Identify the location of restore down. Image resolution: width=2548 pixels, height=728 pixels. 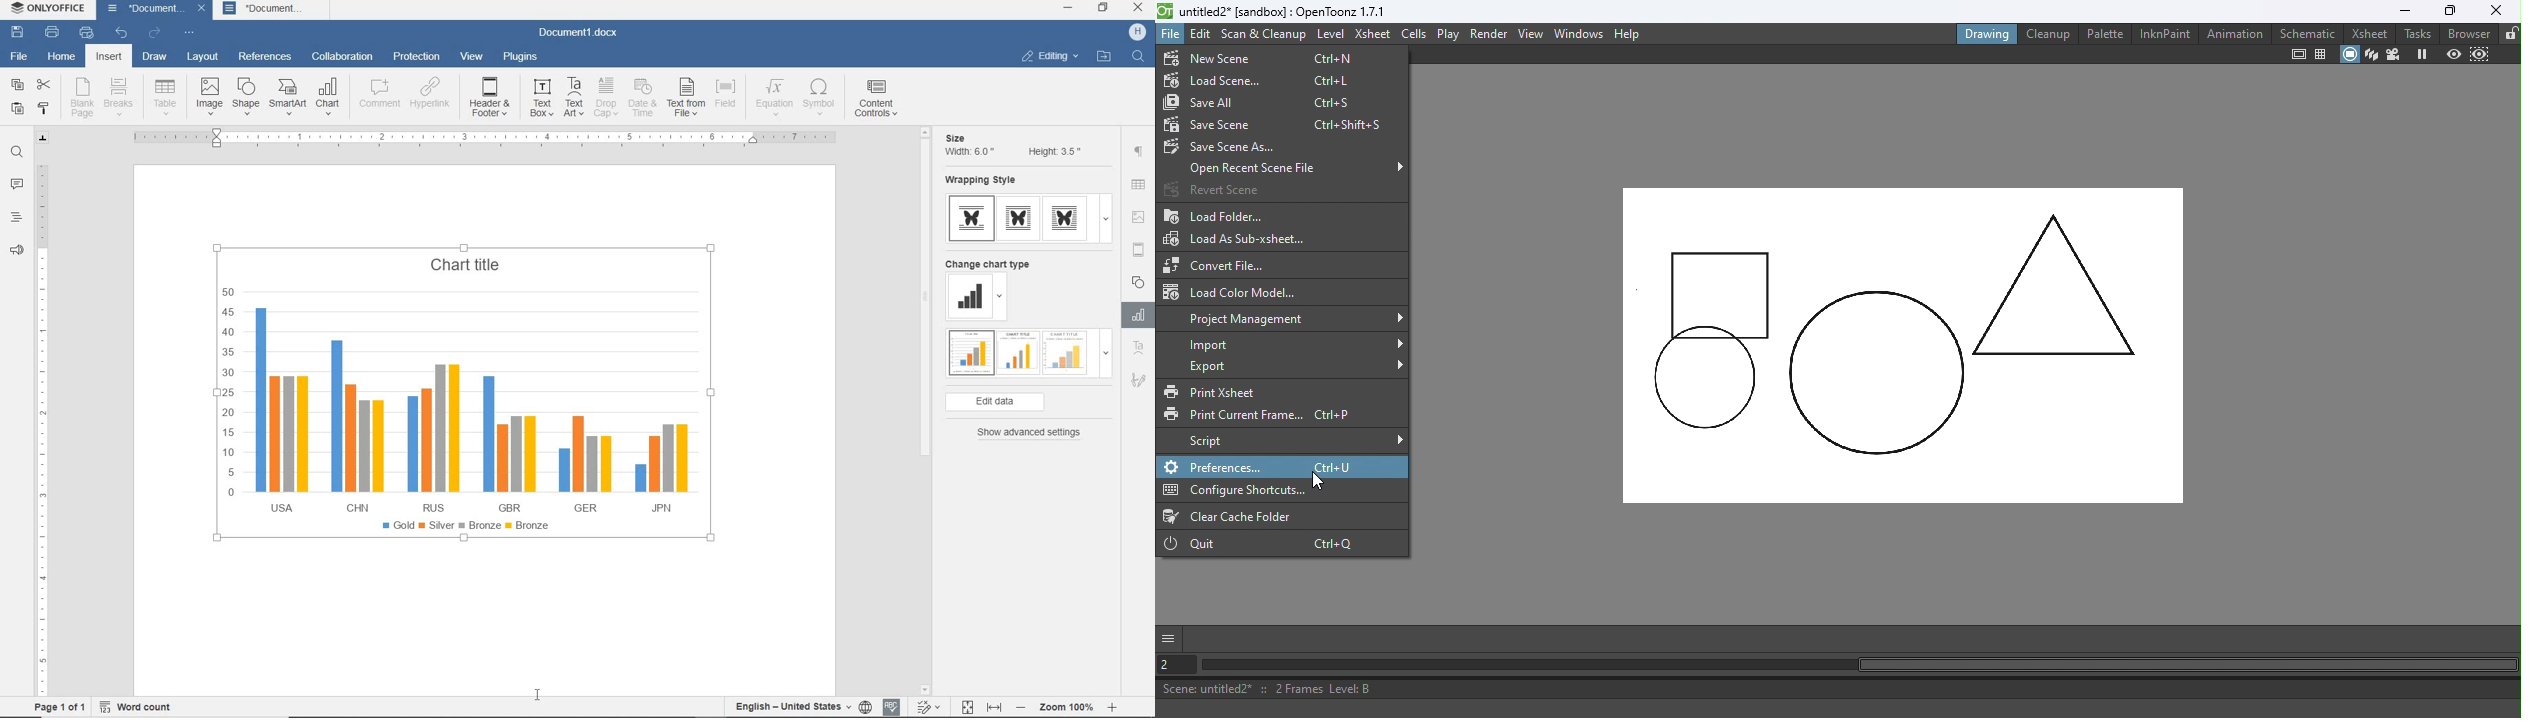
(1104, 9).